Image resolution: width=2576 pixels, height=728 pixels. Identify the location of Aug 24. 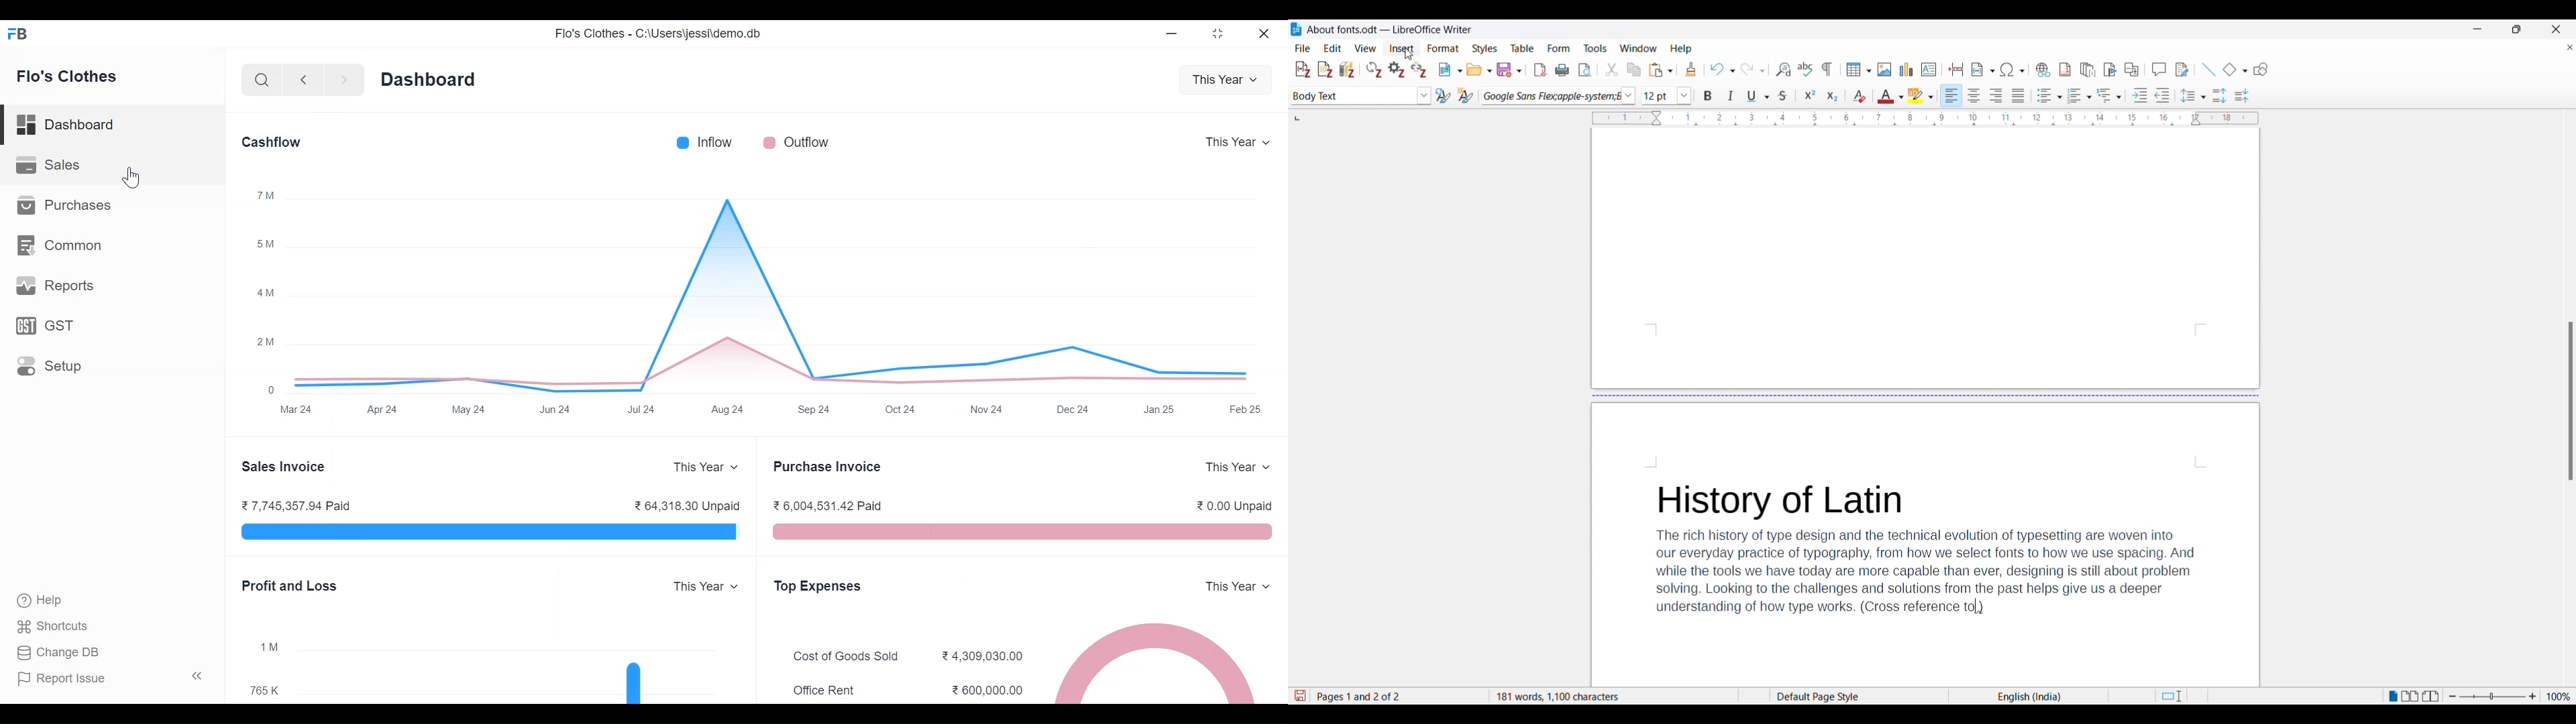
(727, 408).